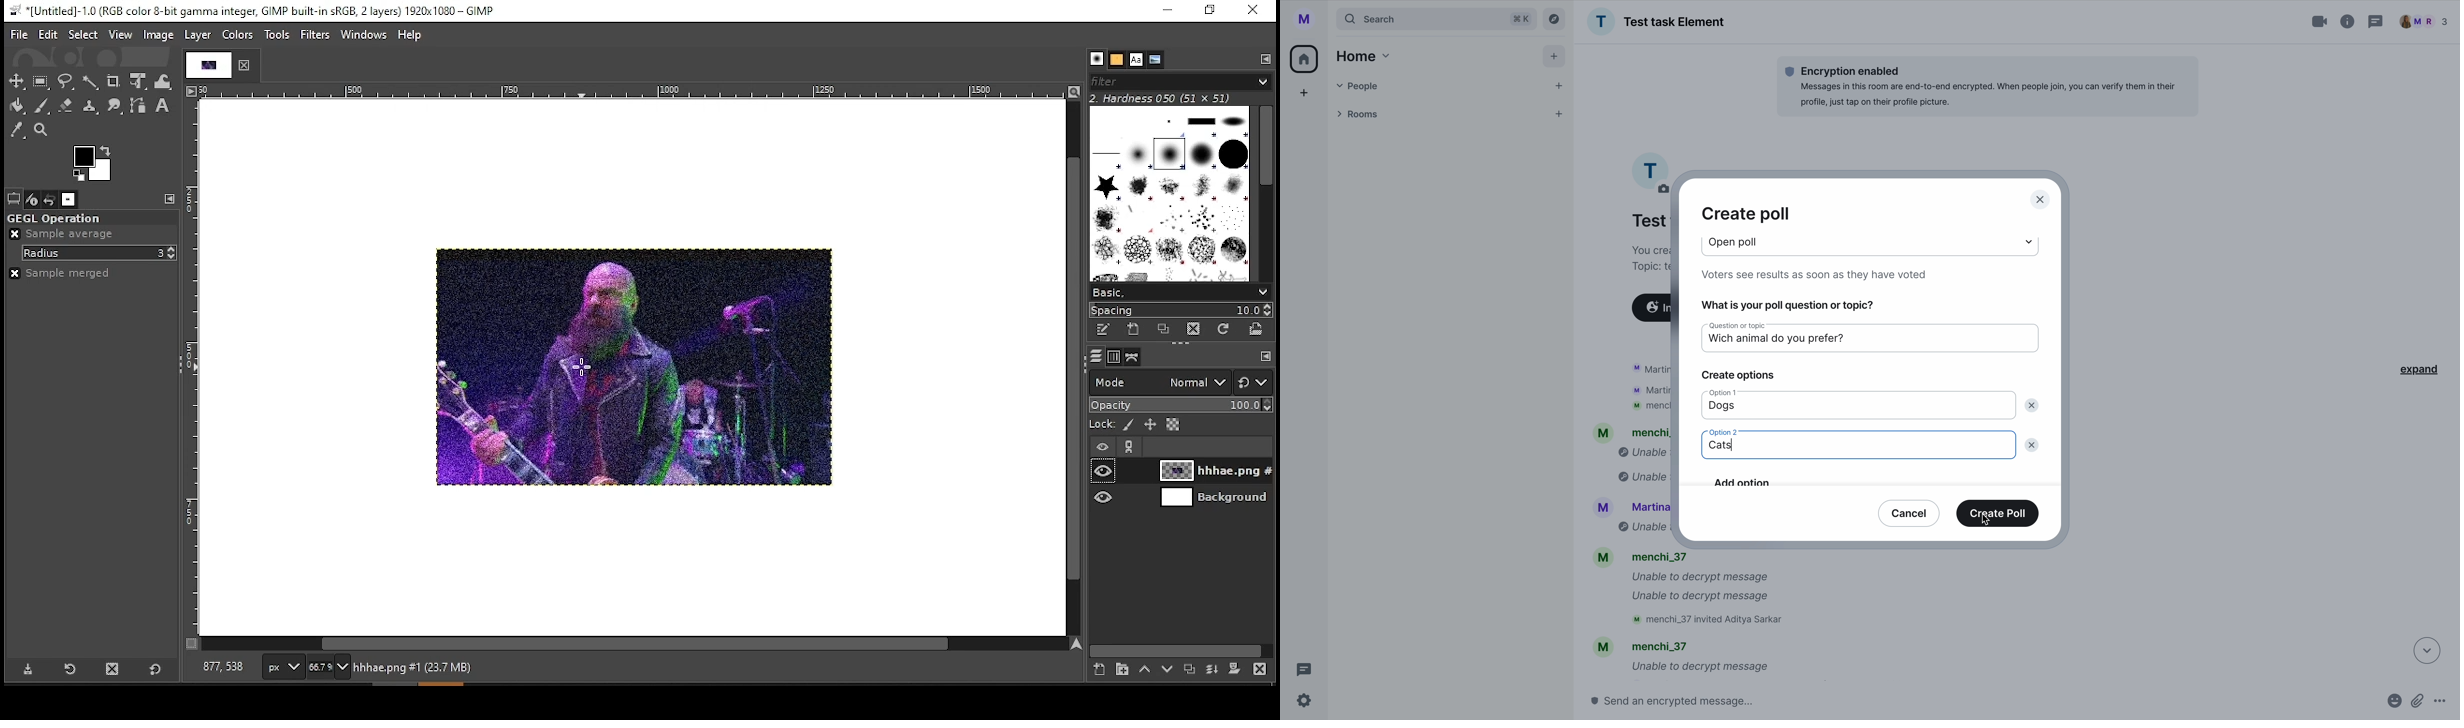 This screenshot has width=2464, height=728. I want to click on spacing, so click(1185, 311).